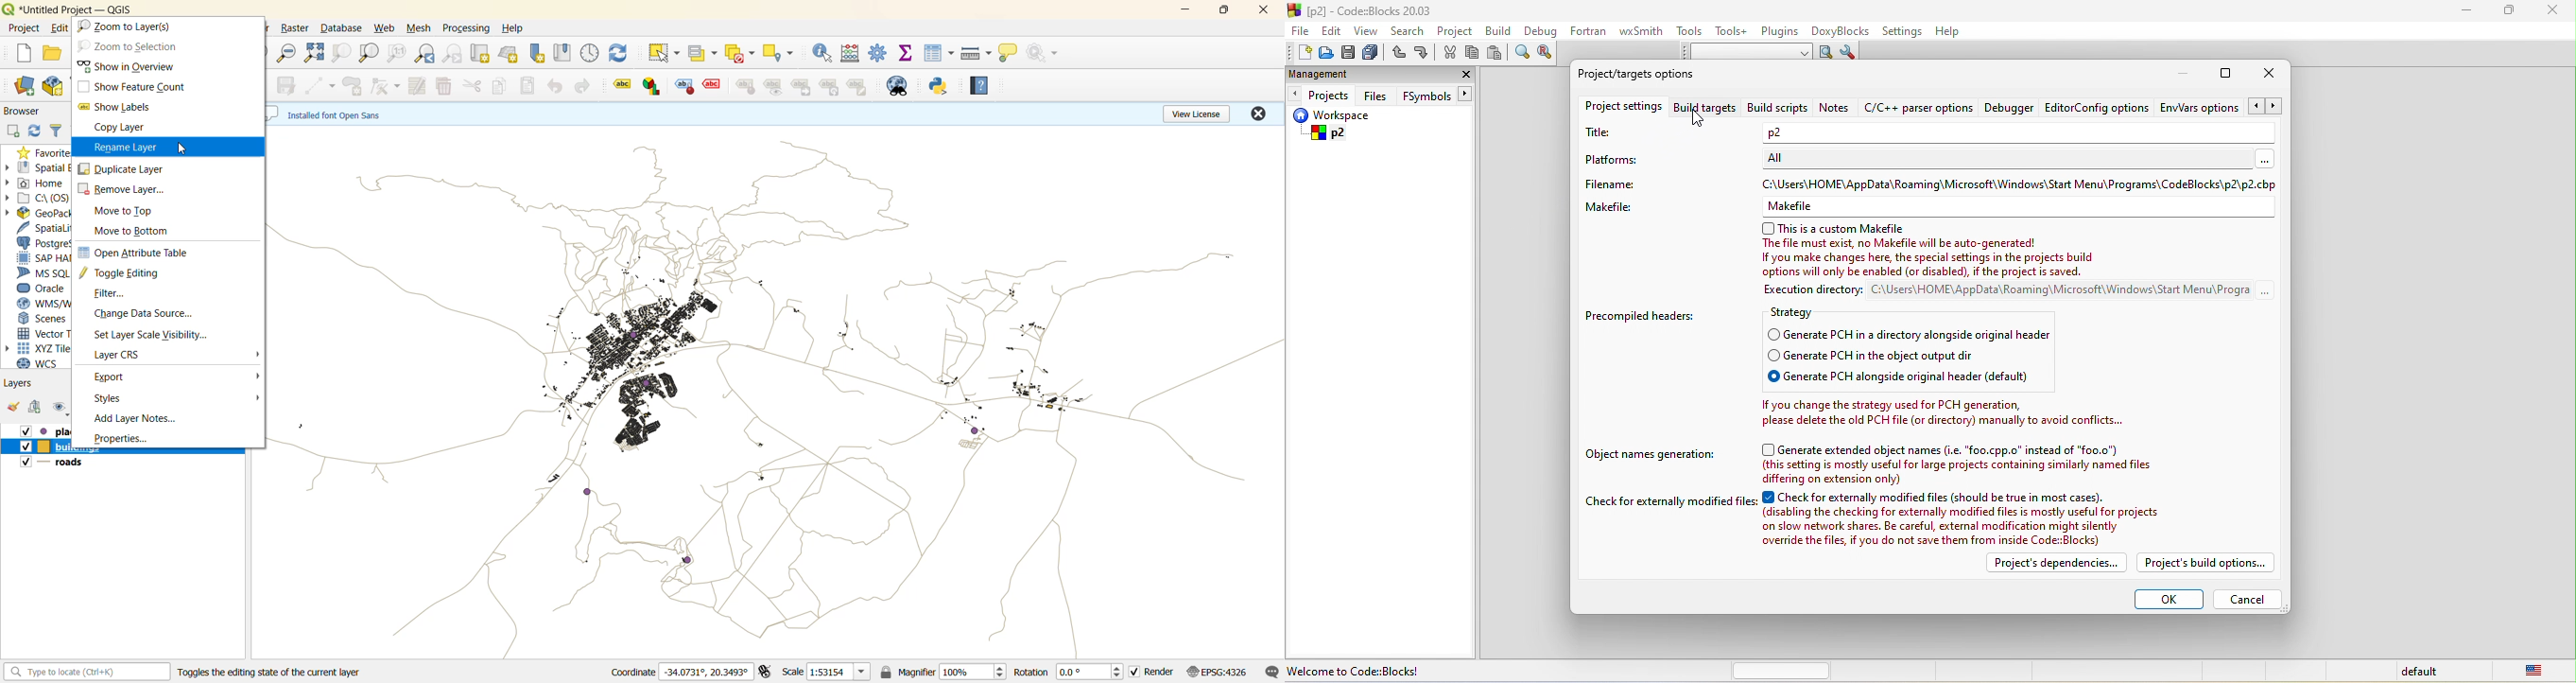 The image size is (2576, 700). Describe the element at coordinates (2020, 184) in the screenshot. I see `C:\Users\HOME\AppData\Roaming\Microsoft\Windows\Start Menu\Programs\CodeBlocks\p2\p2.cbp` at that location.